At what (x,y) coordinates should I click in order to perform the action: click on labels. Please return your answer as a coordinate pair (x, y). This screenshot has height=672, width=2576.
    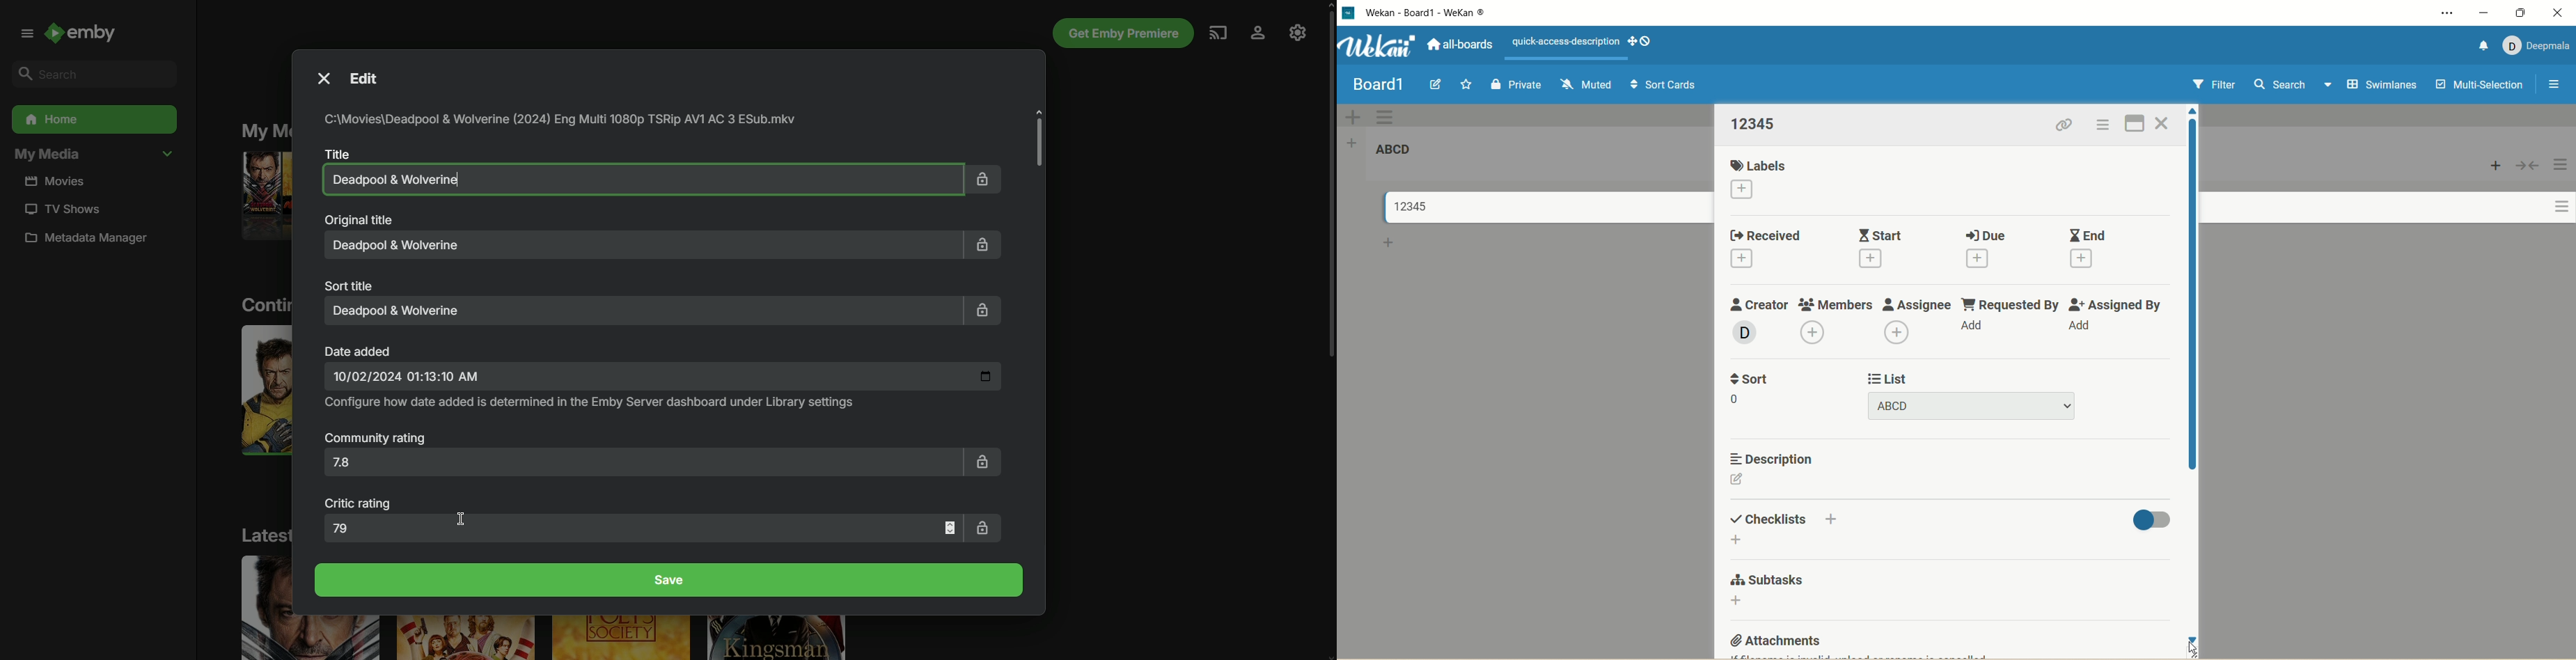
    Looking at the image, I should click on (1761, 164).